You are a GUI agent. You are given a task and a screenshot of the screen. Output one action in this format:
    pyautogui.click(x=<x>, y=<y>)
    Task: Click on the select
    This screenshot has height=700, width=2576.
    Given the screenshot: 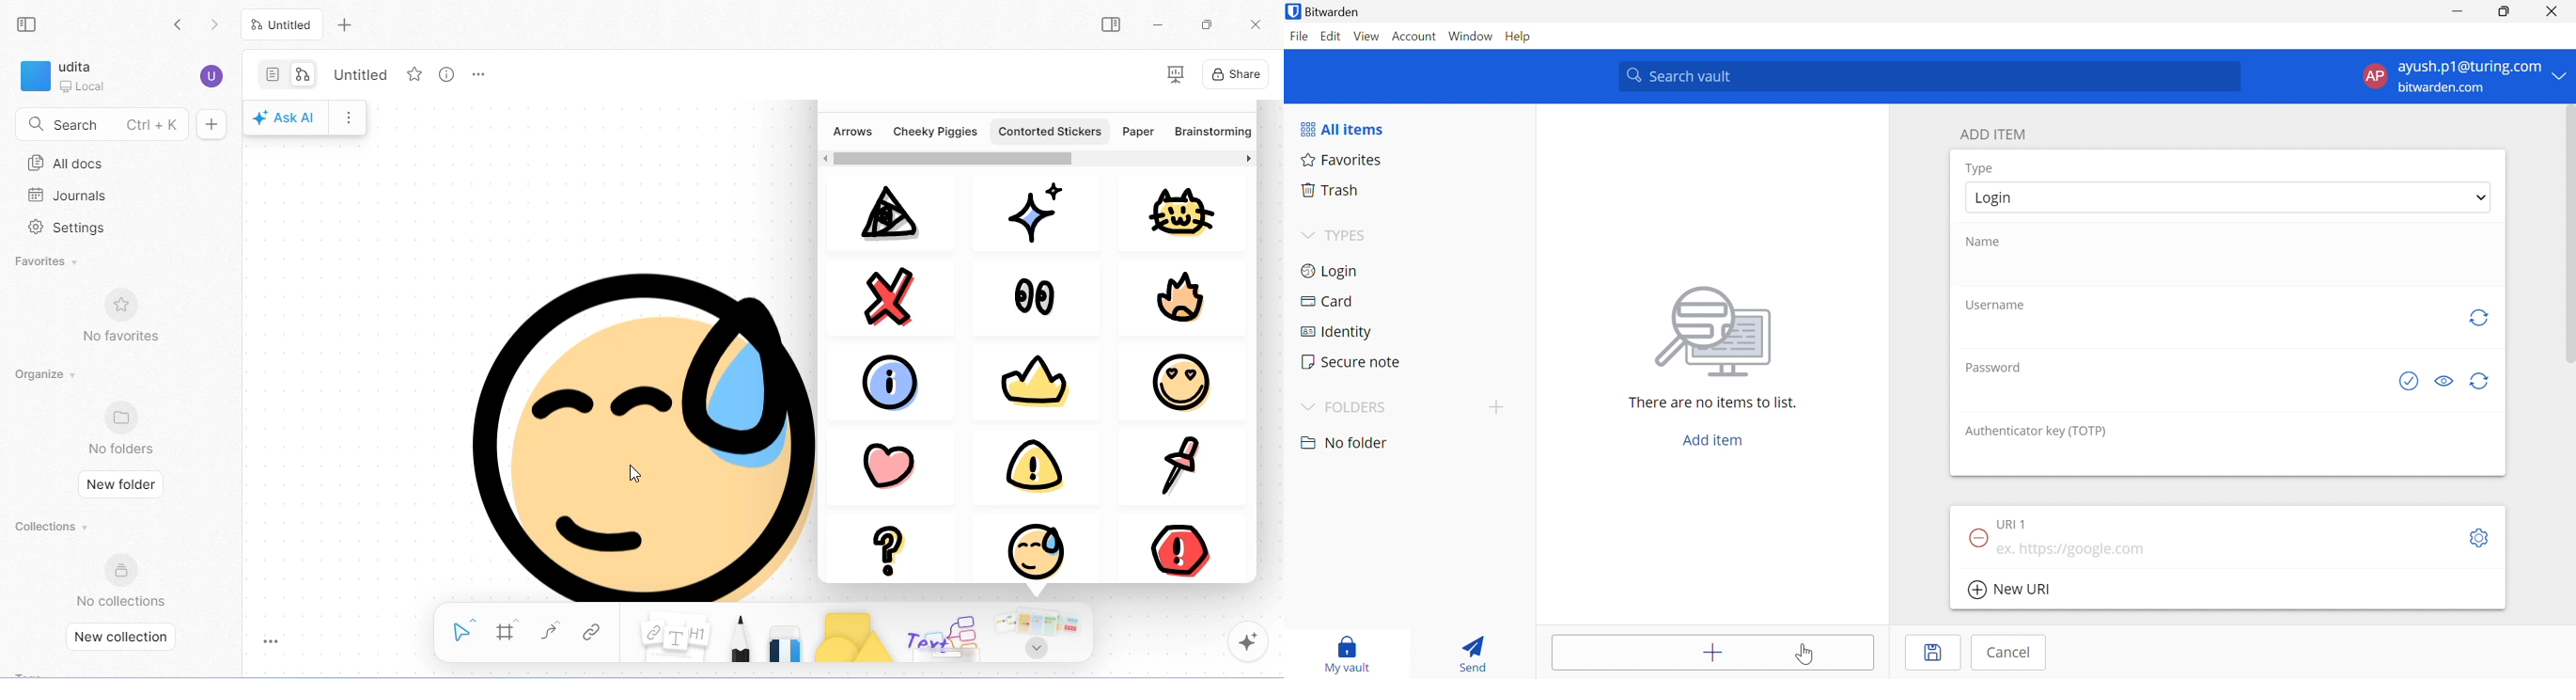 What is the action you would take?
    pyautogui.click(x=464, y=628)
    